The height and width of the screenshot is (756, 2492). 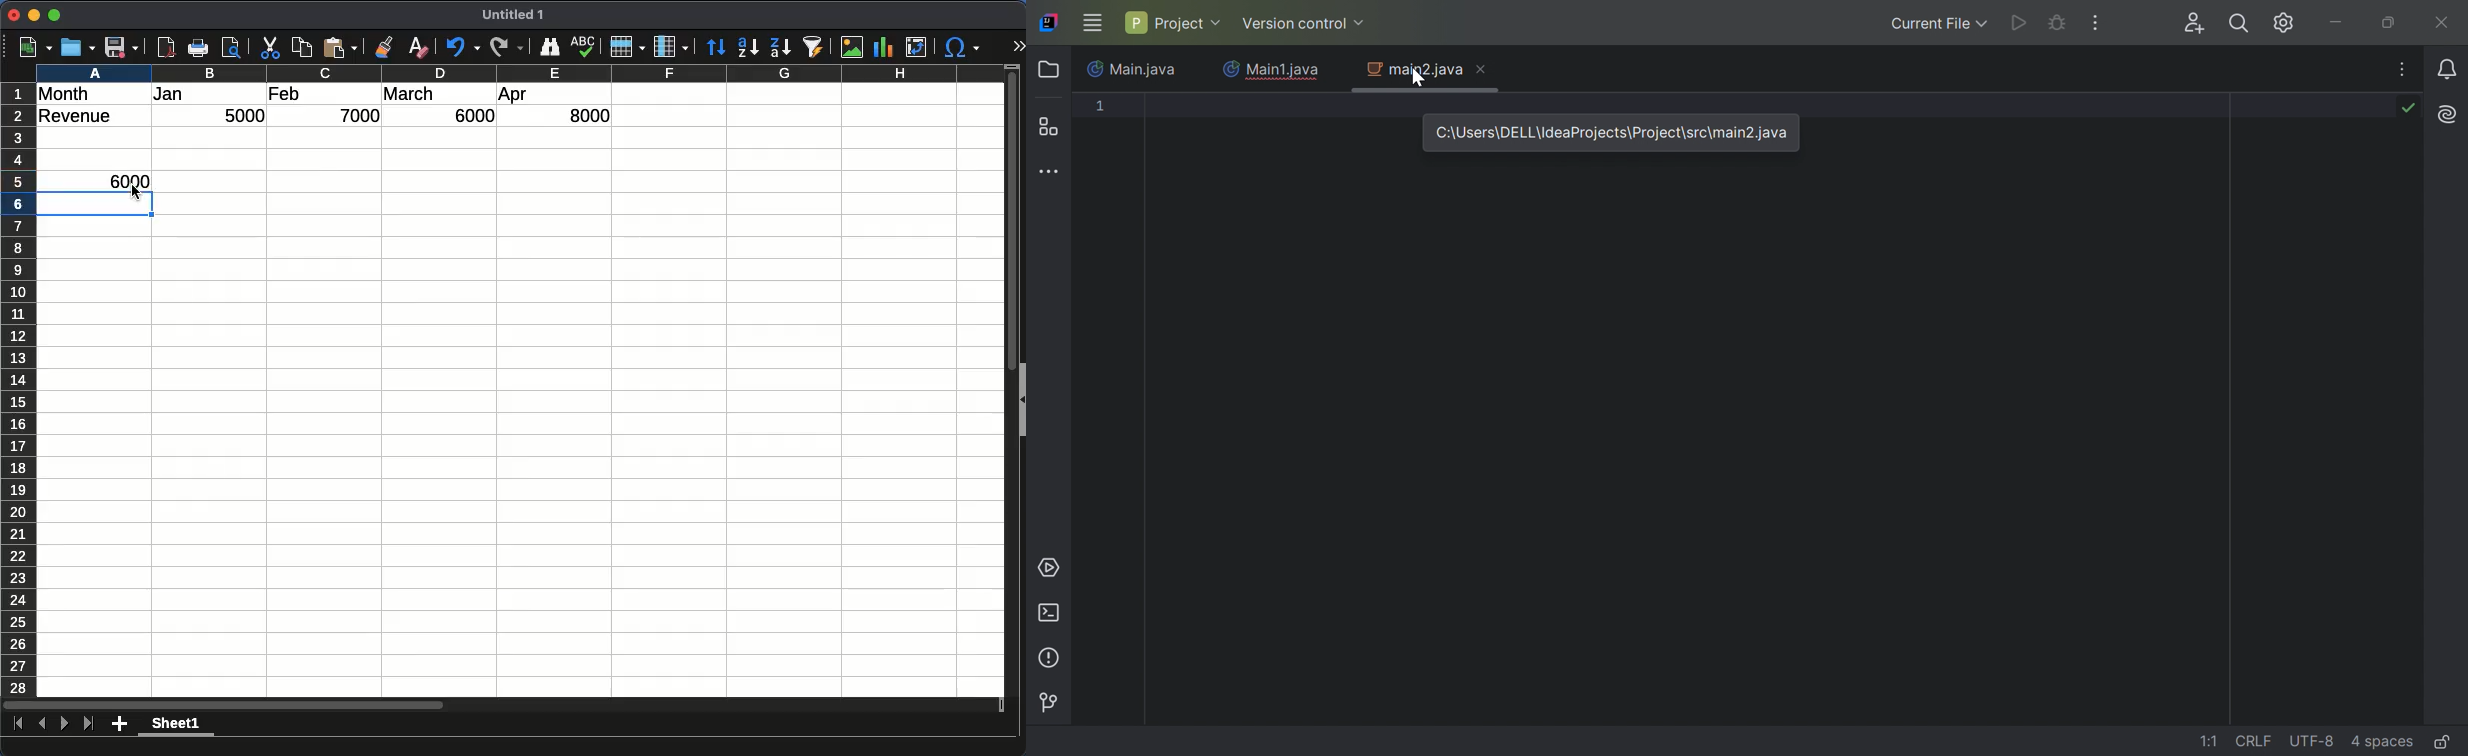 What do you see at coordinates (165, 47) in the screenshot?
I see `pdf preview` at bounding box center [165, 47].